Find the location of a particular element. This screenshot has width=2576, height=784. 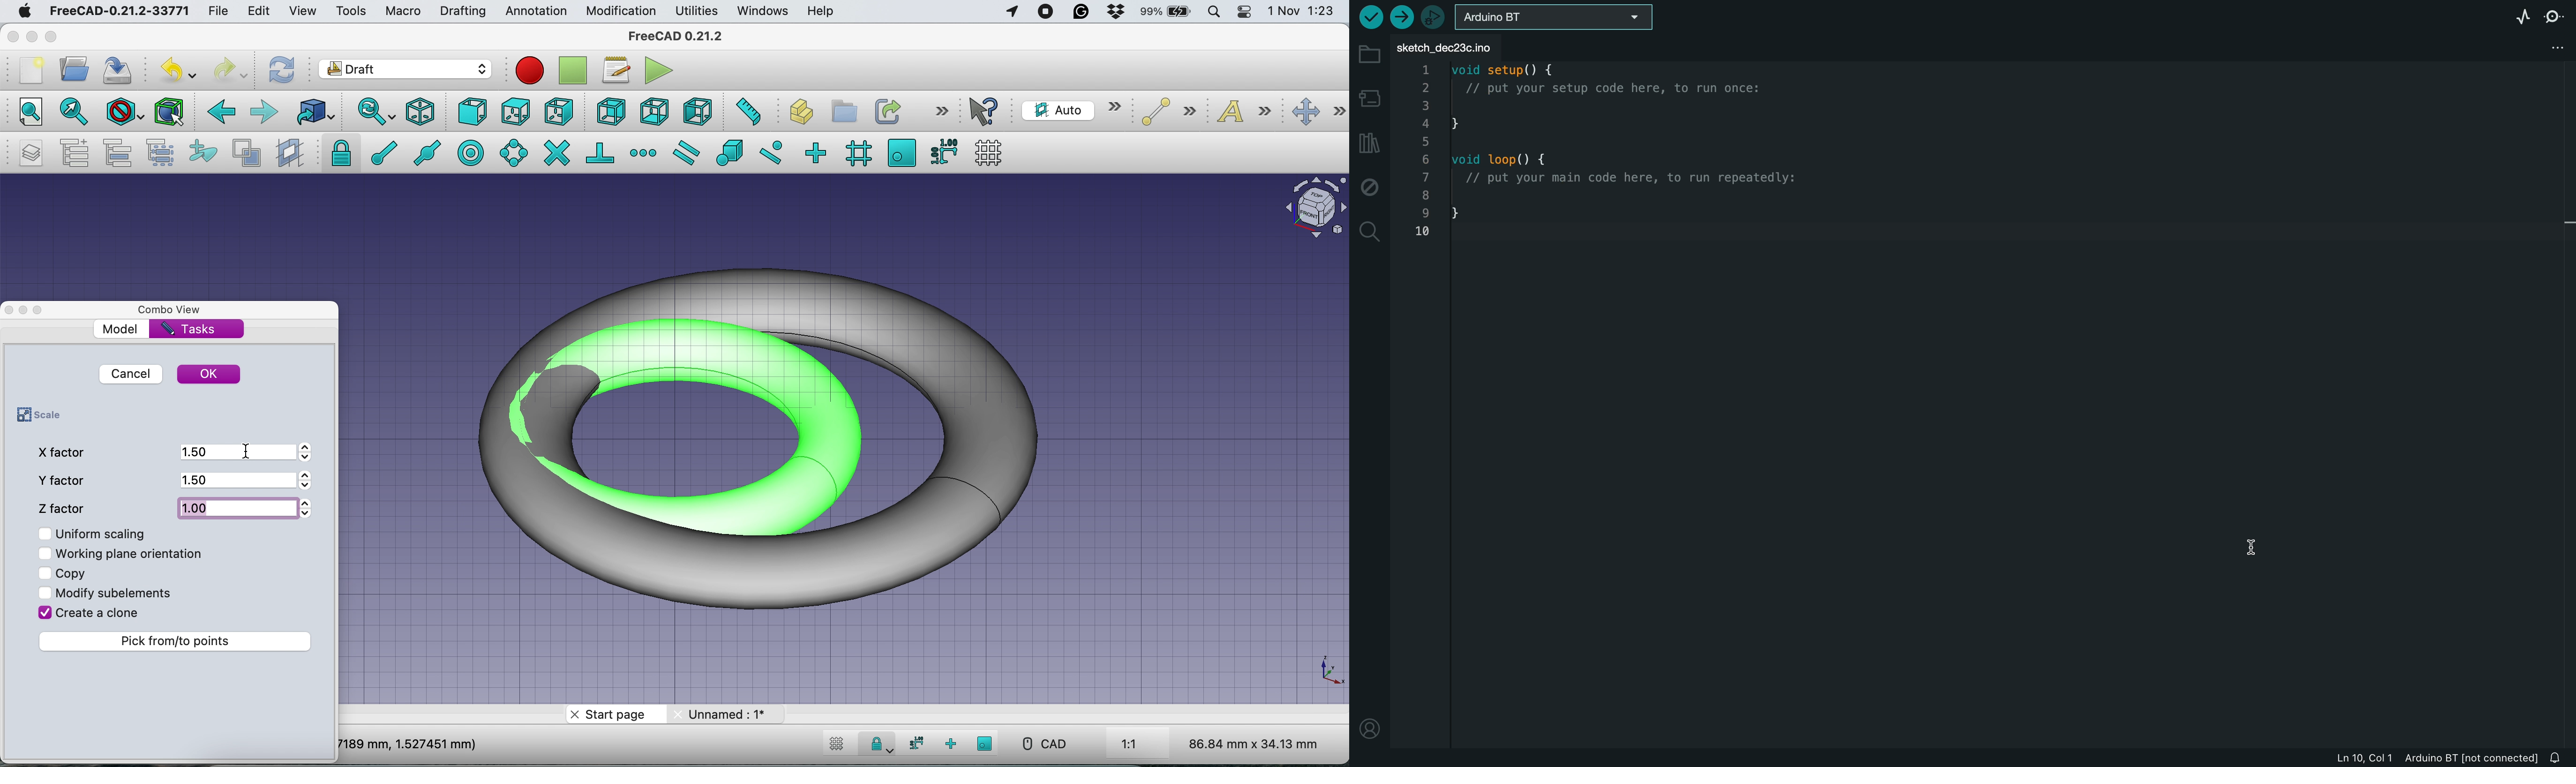

snap center is located at coordinates (472, 152).